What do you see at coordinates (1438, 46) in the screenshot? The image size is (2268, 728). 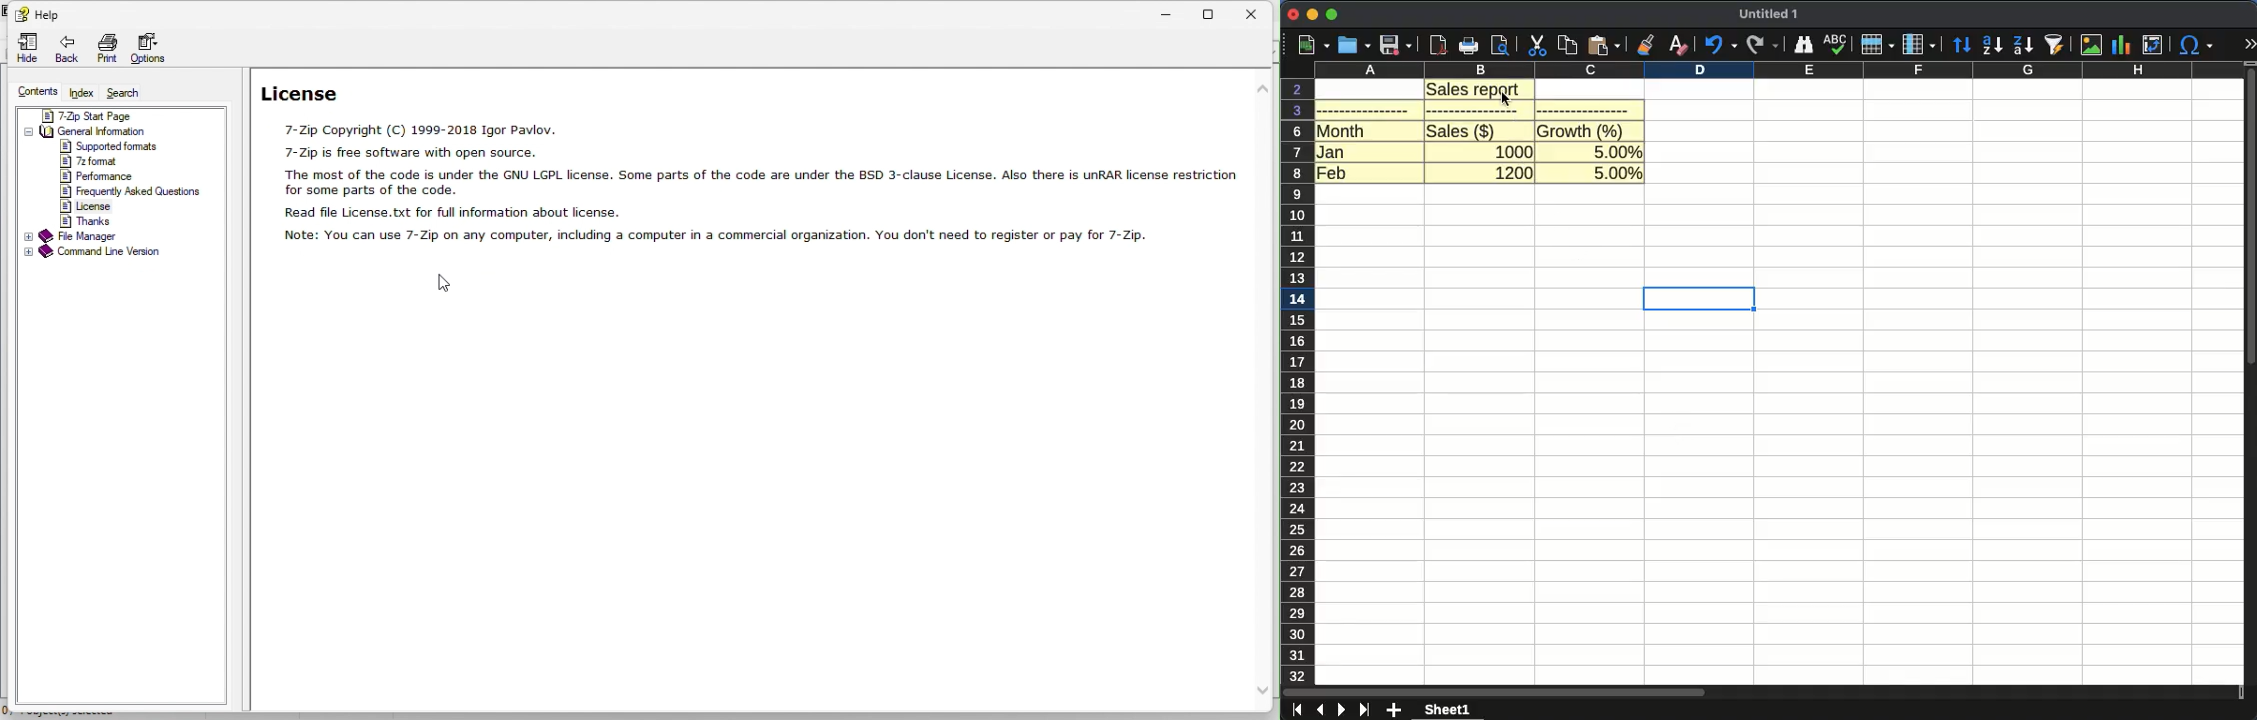 I see `pdf viewer` at bounding box center [1438, 46].